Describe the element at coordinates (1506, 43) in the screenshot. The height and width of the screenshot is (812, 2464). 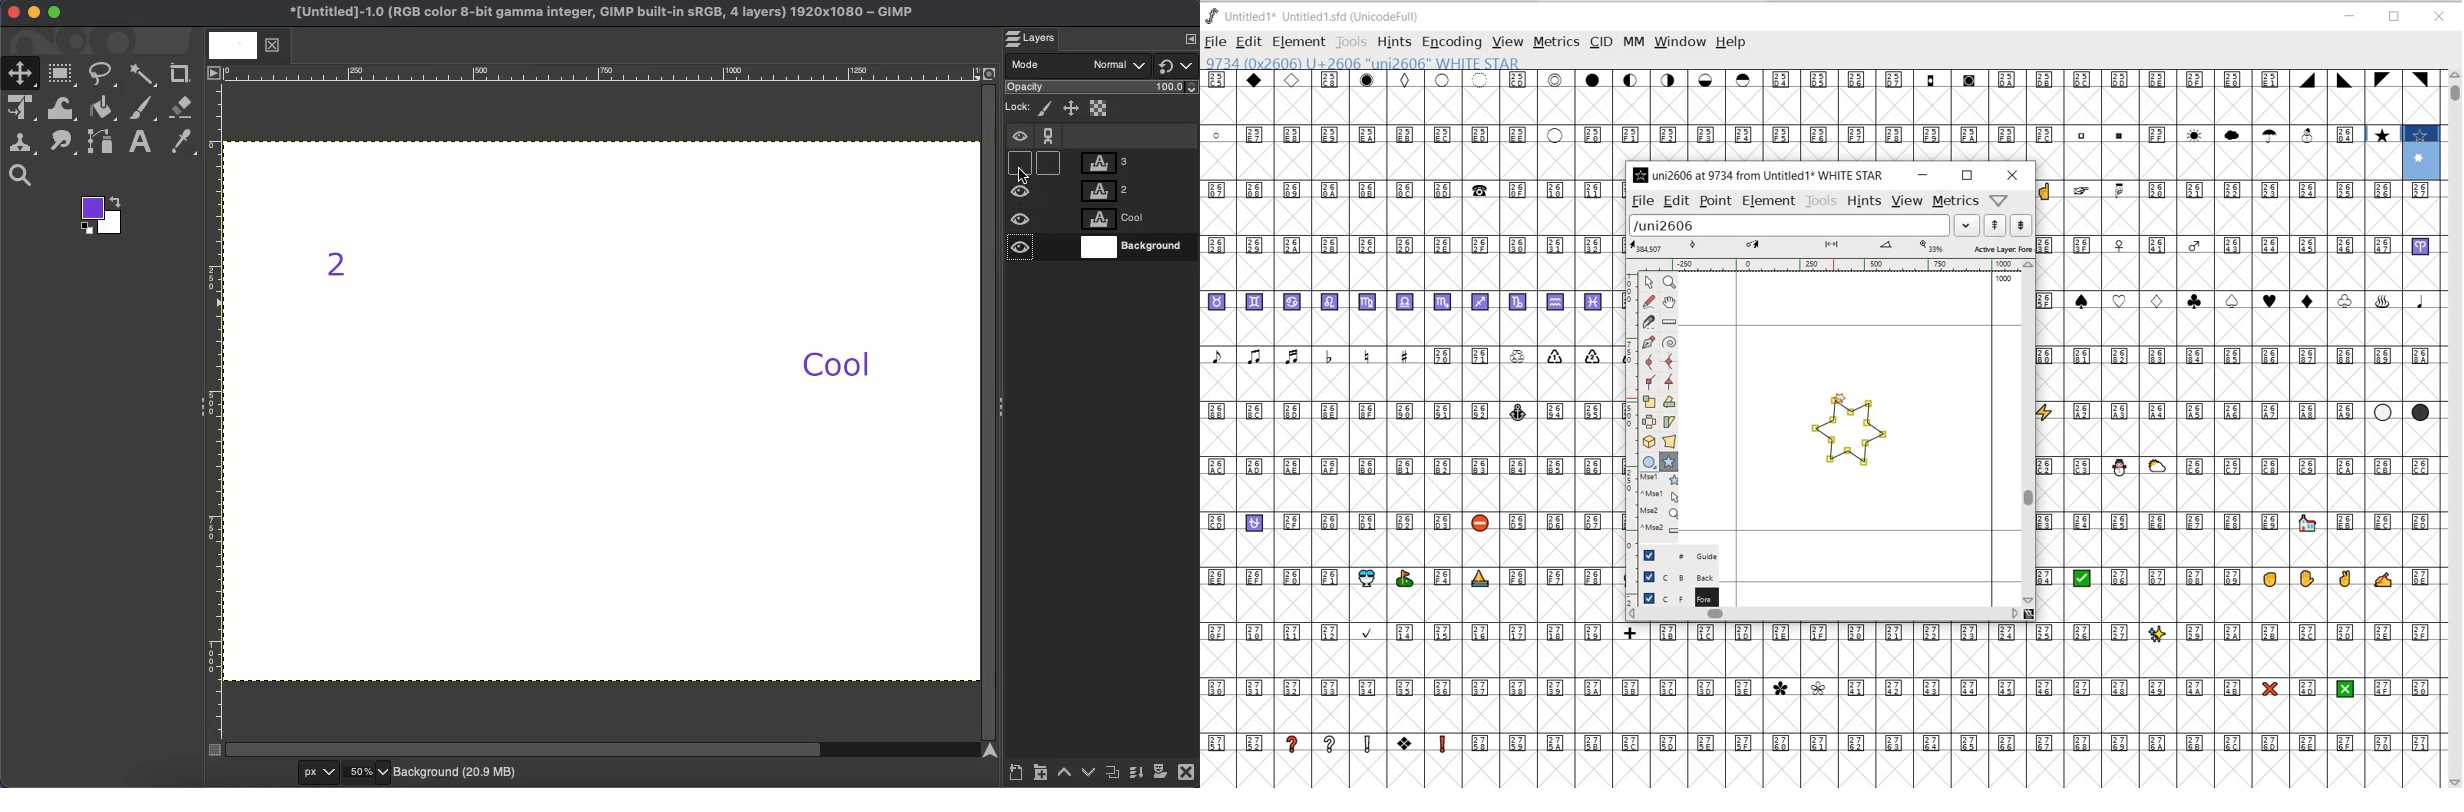
I see `VIEW` at that location.